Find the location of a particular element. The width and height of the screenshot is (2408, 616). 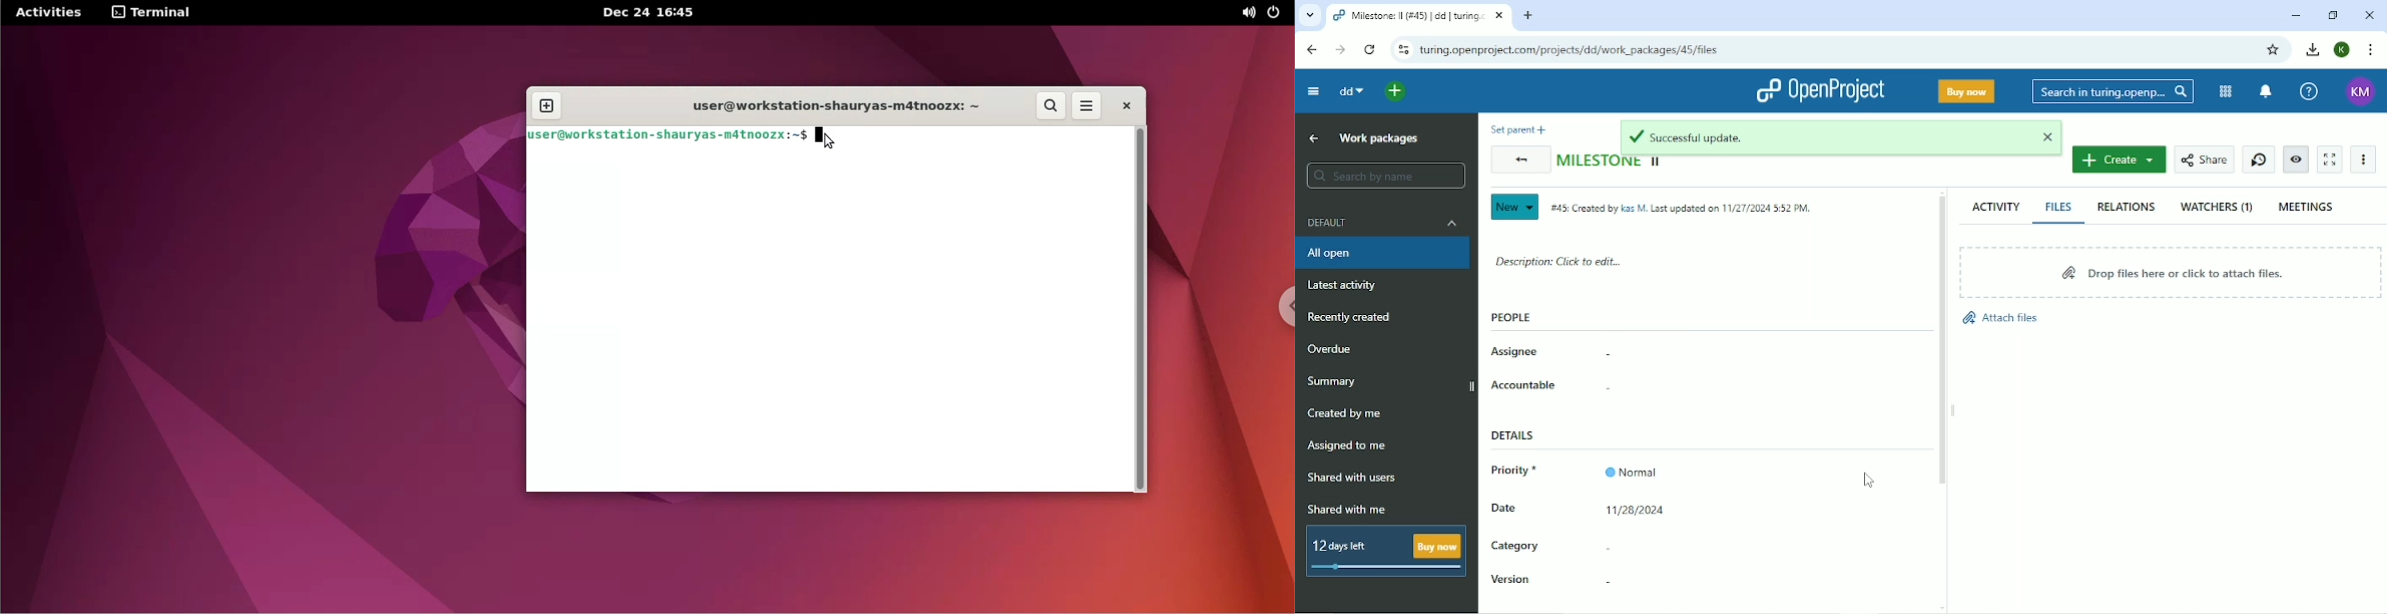

Search is located at coordinates (2112, 92).